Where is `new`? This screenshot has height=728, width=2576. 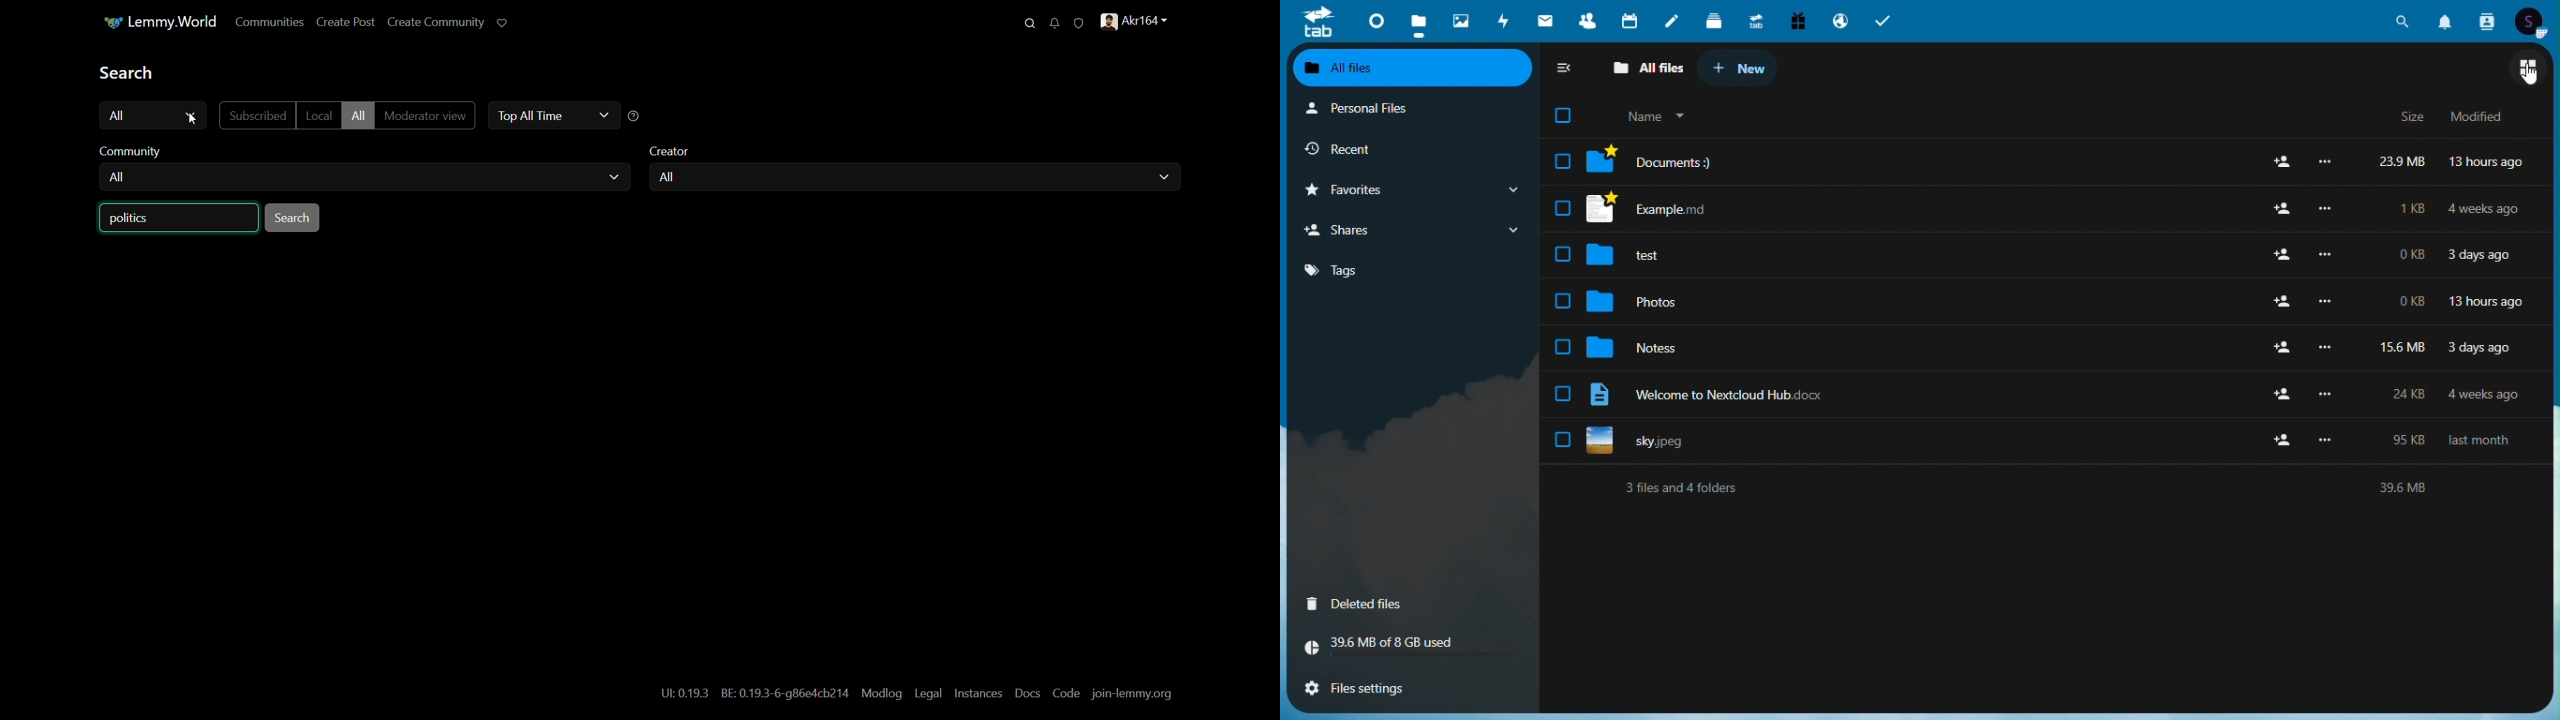 new is located at coordinates (1737, 67).